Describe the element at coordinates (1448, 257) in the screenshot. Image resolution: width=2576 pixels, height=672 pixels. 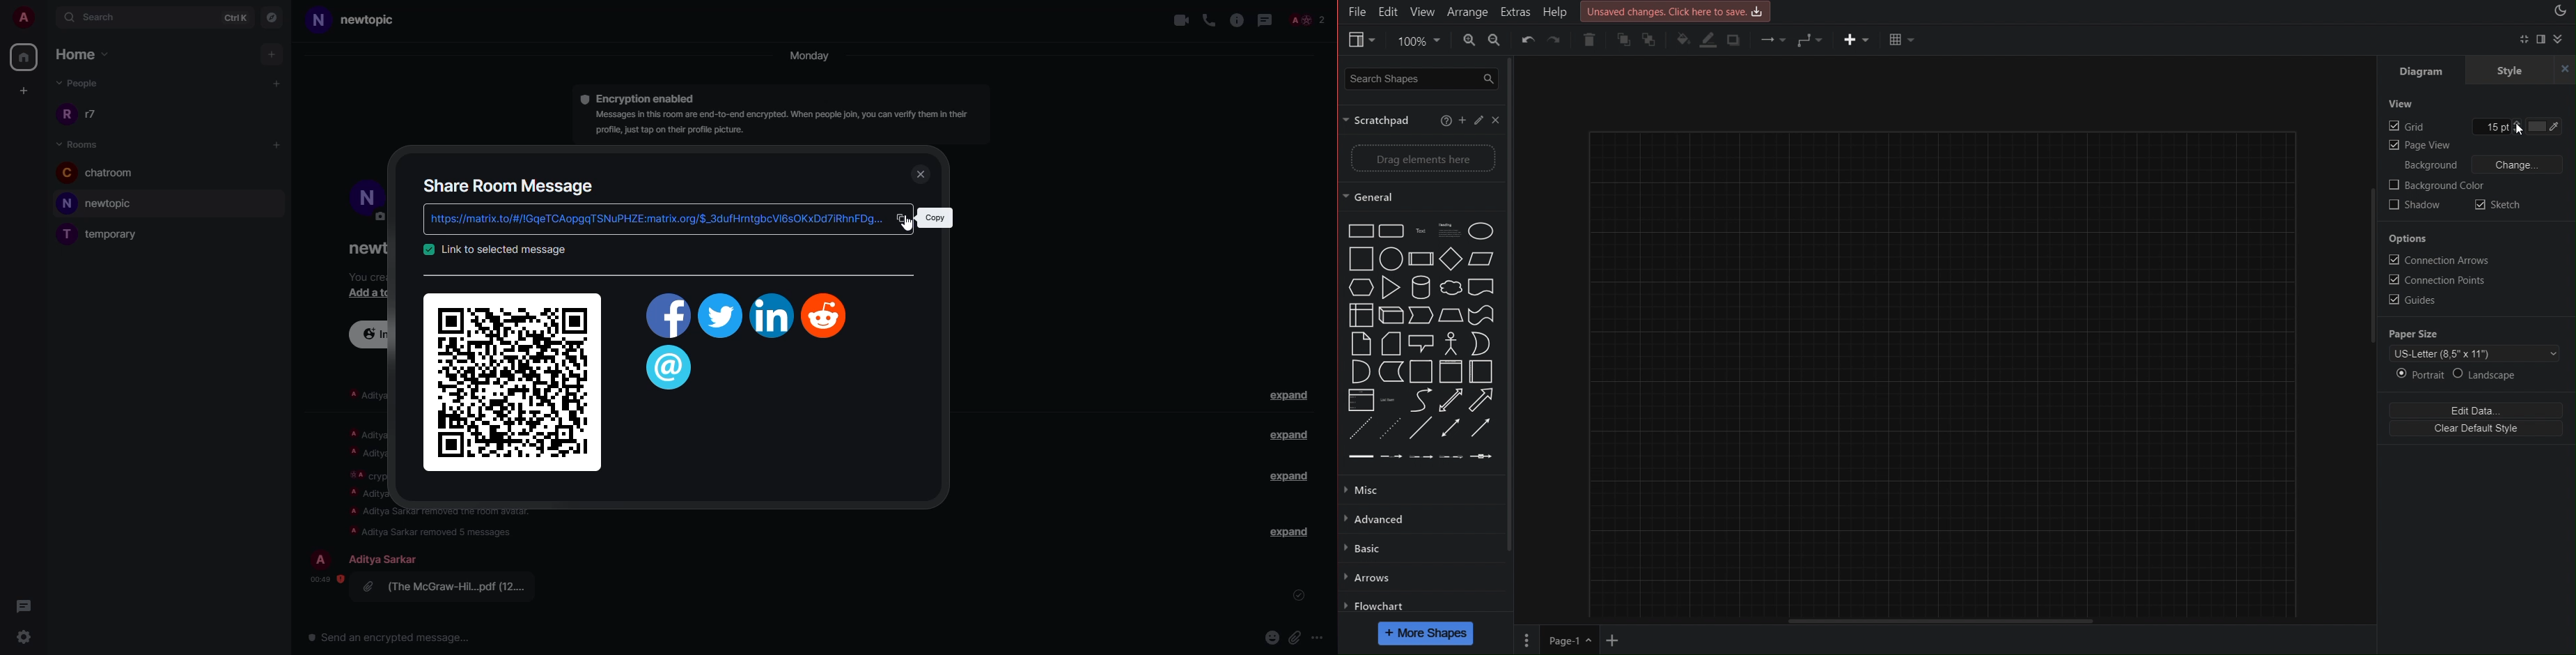
I see `diamond` at that location.